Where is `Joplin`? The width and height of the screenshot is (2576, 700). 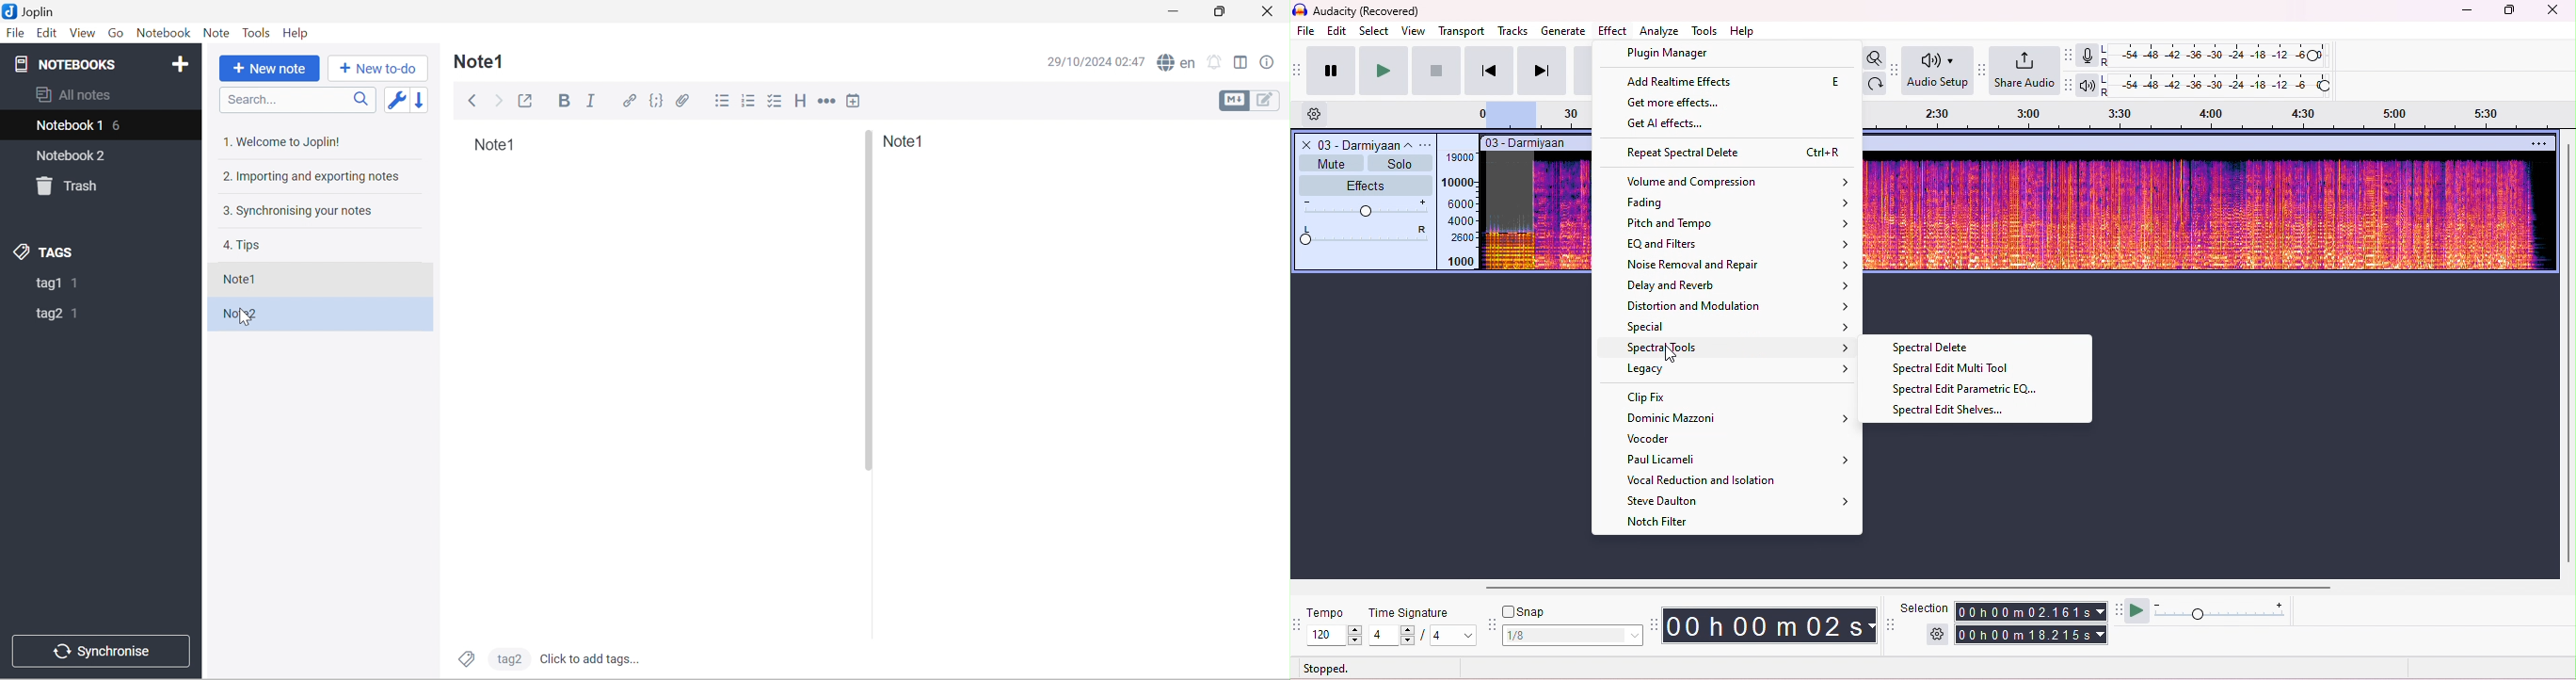
Joplin is located at coordinates (28, 11).